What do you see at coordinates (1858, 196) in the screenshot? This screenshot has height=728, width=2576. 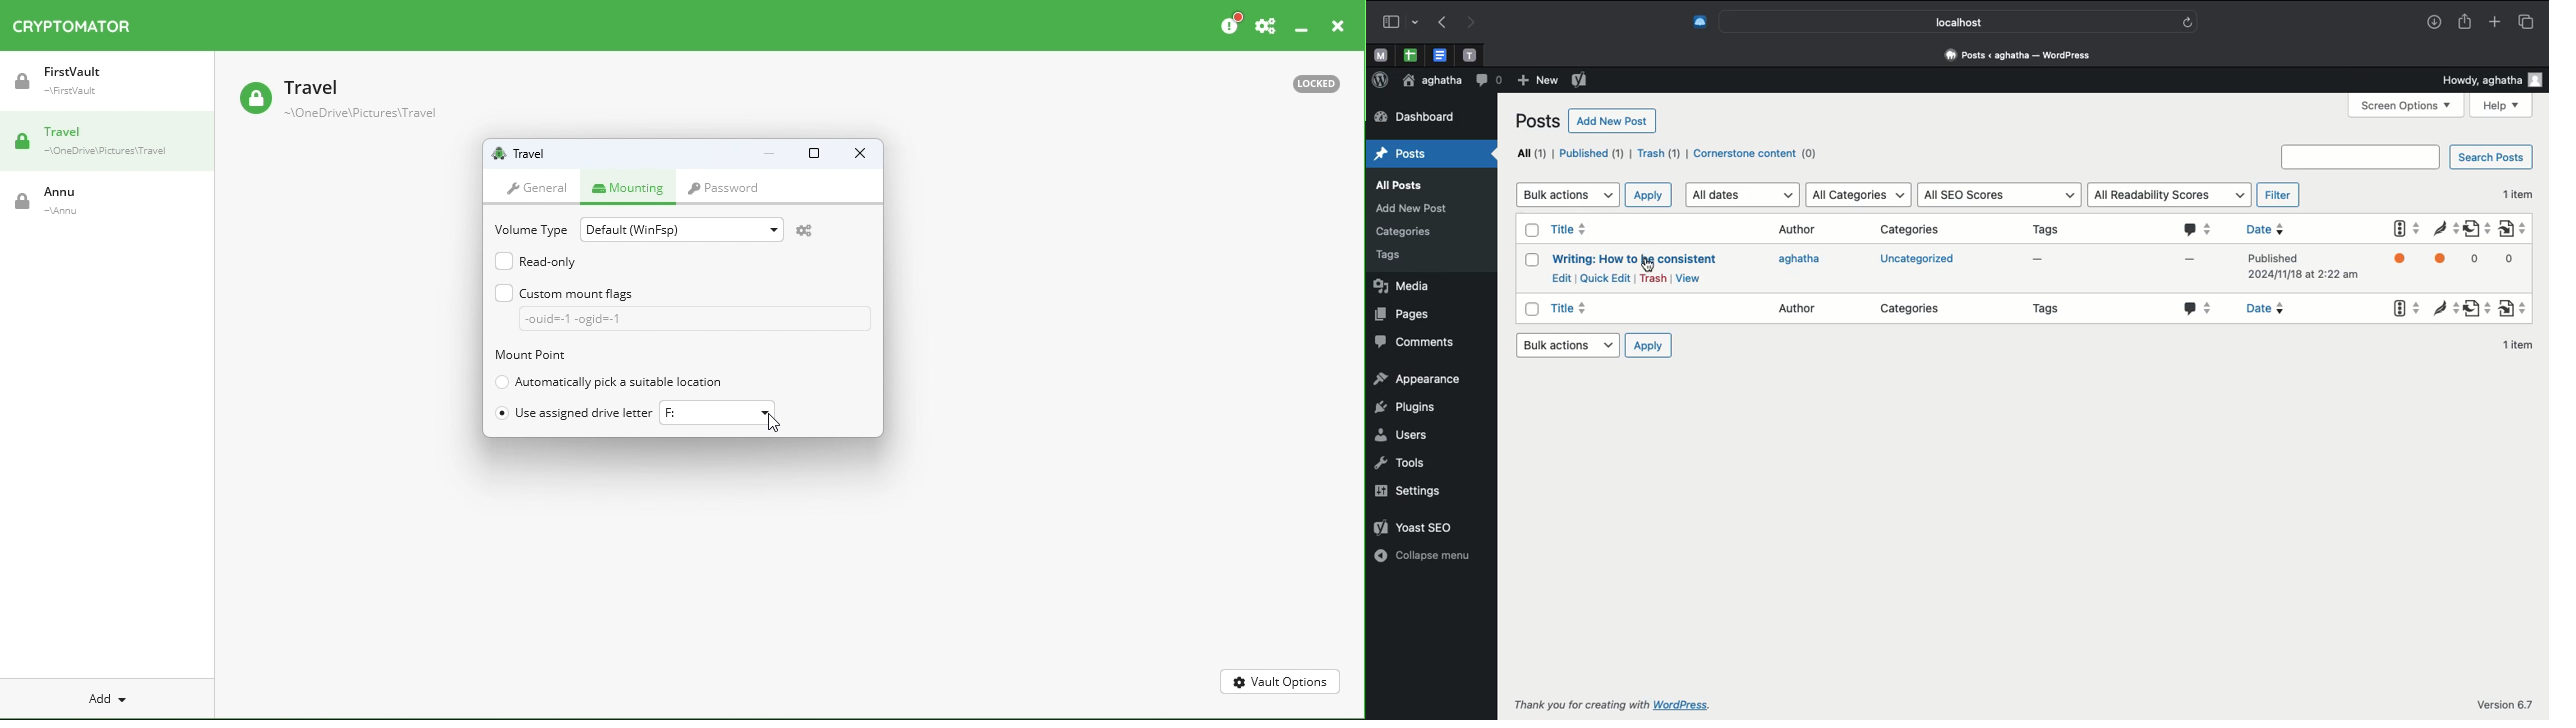 I see `All categories` at bounding box center [1858, 196].